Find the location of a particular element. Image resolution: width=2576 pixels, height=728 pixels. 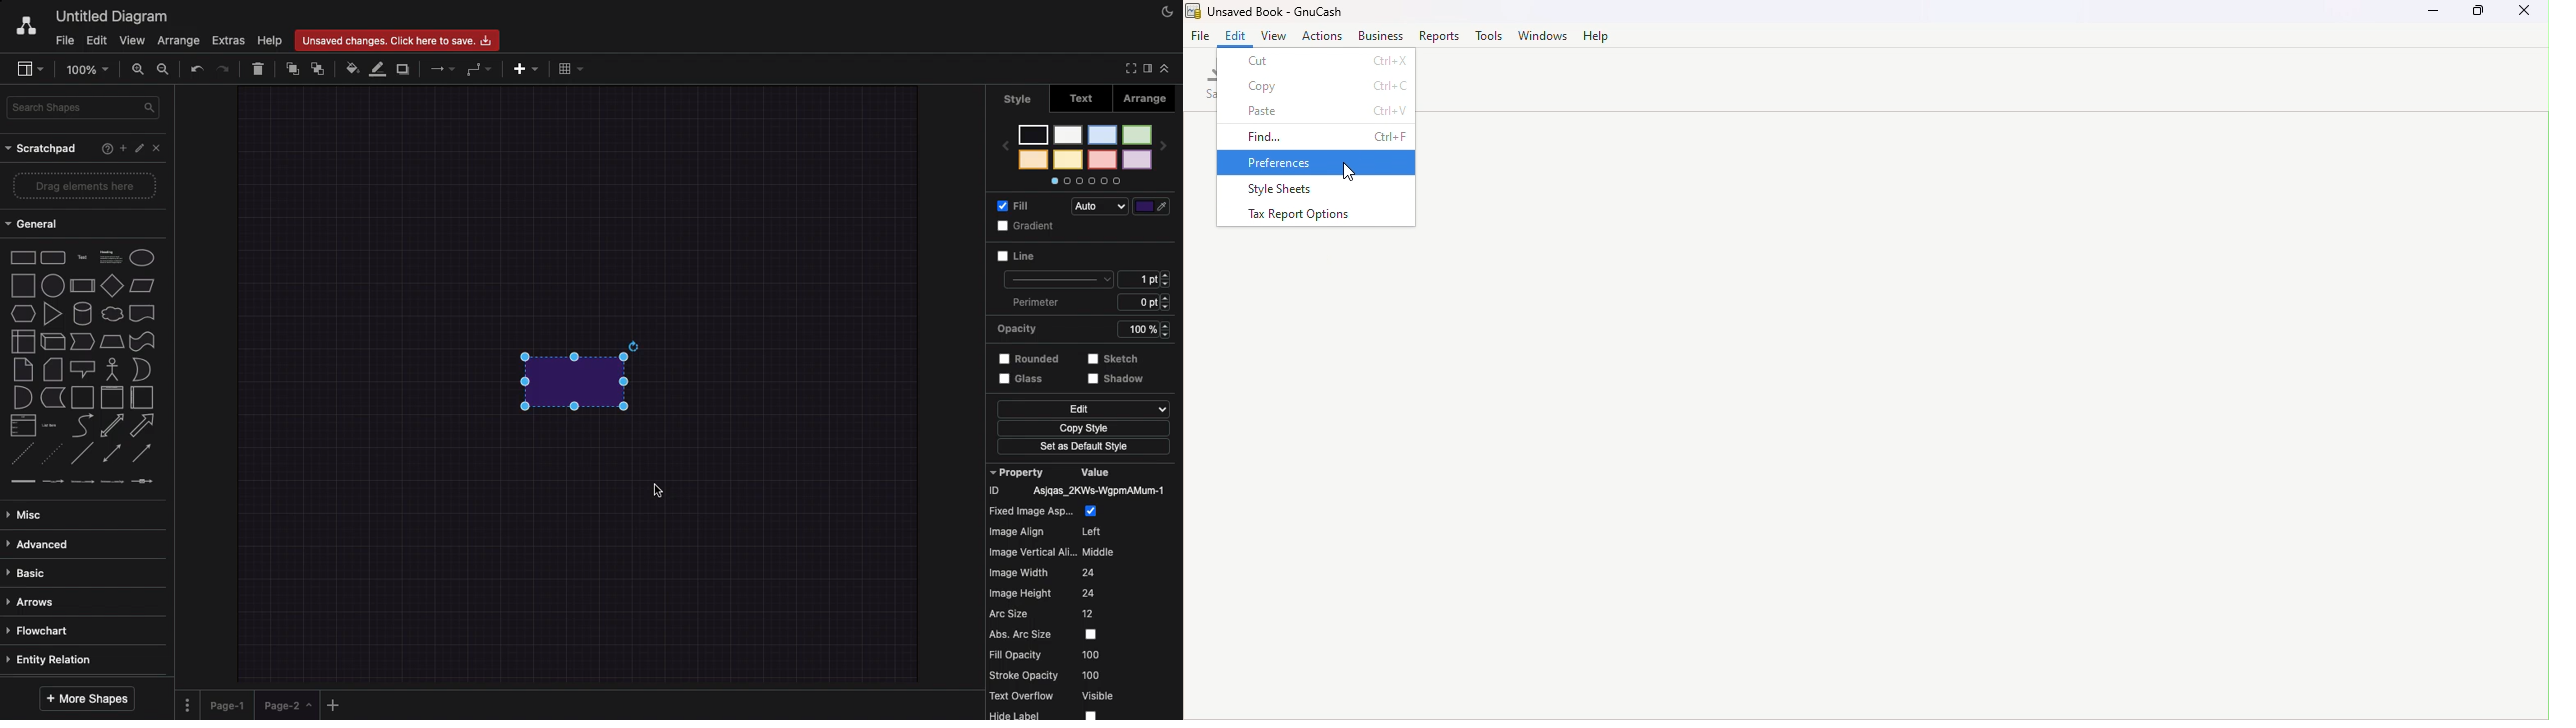

Business is located at coordinates (1379, 35).